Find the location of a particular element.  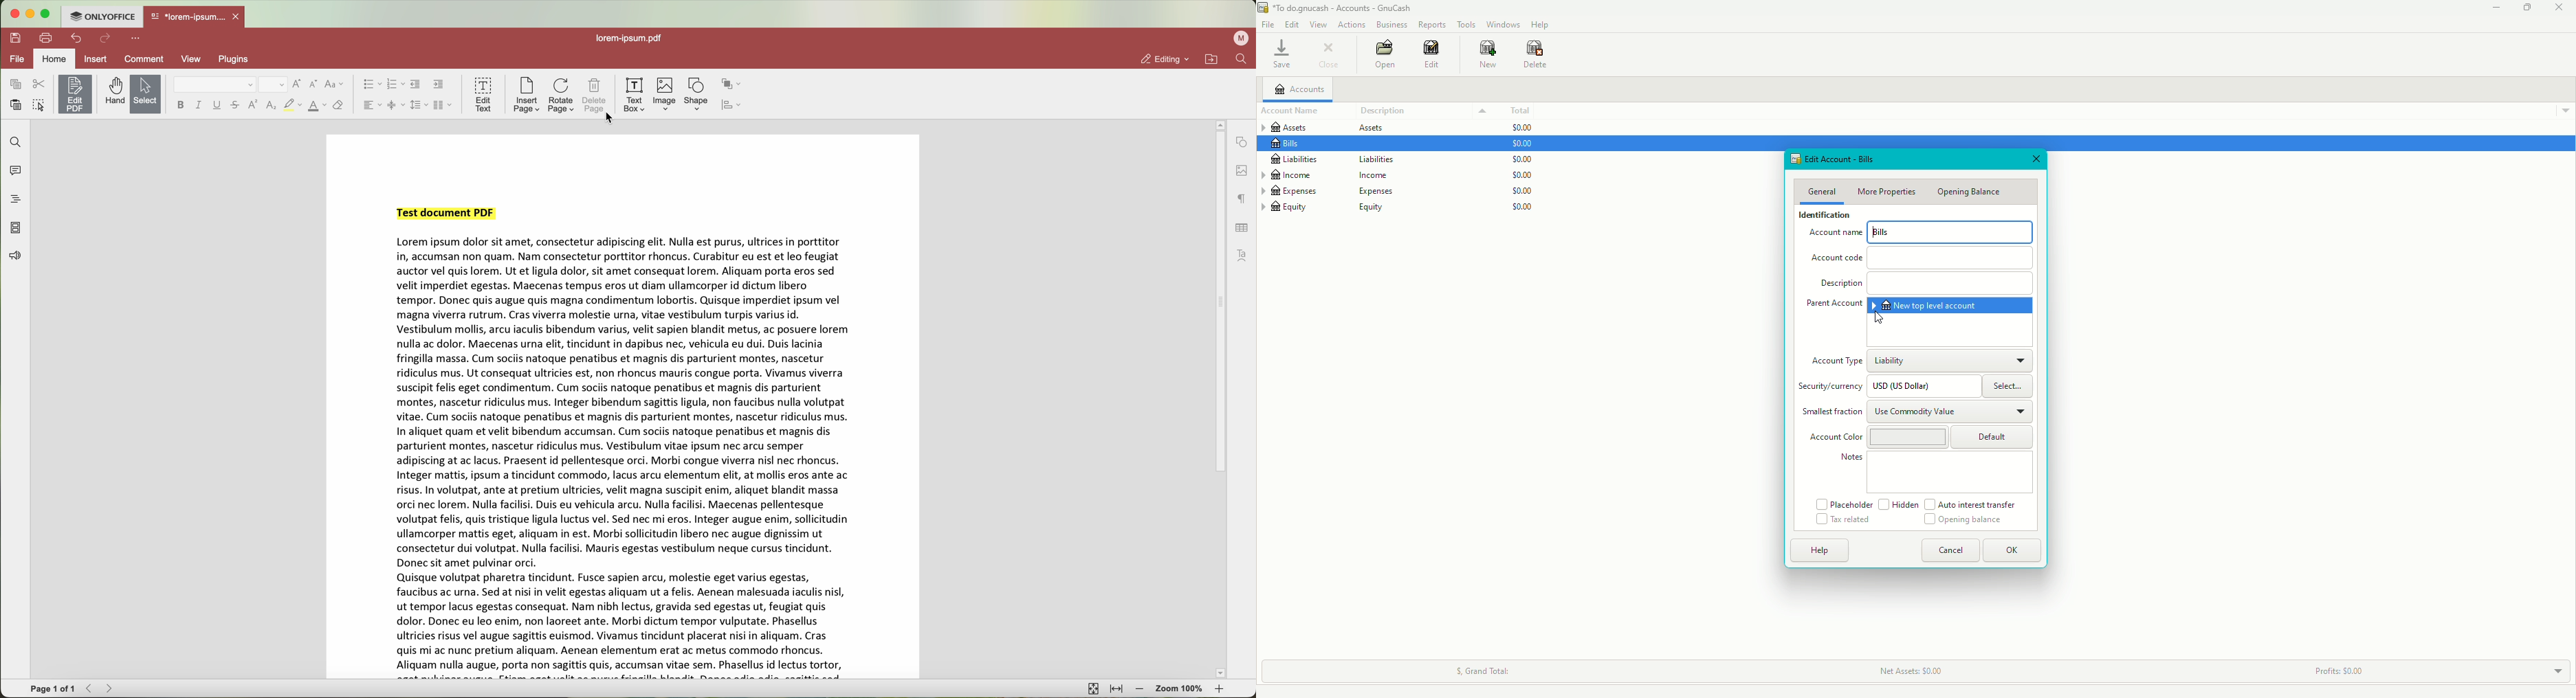

decrease indent is located at coordinates (416, 85).